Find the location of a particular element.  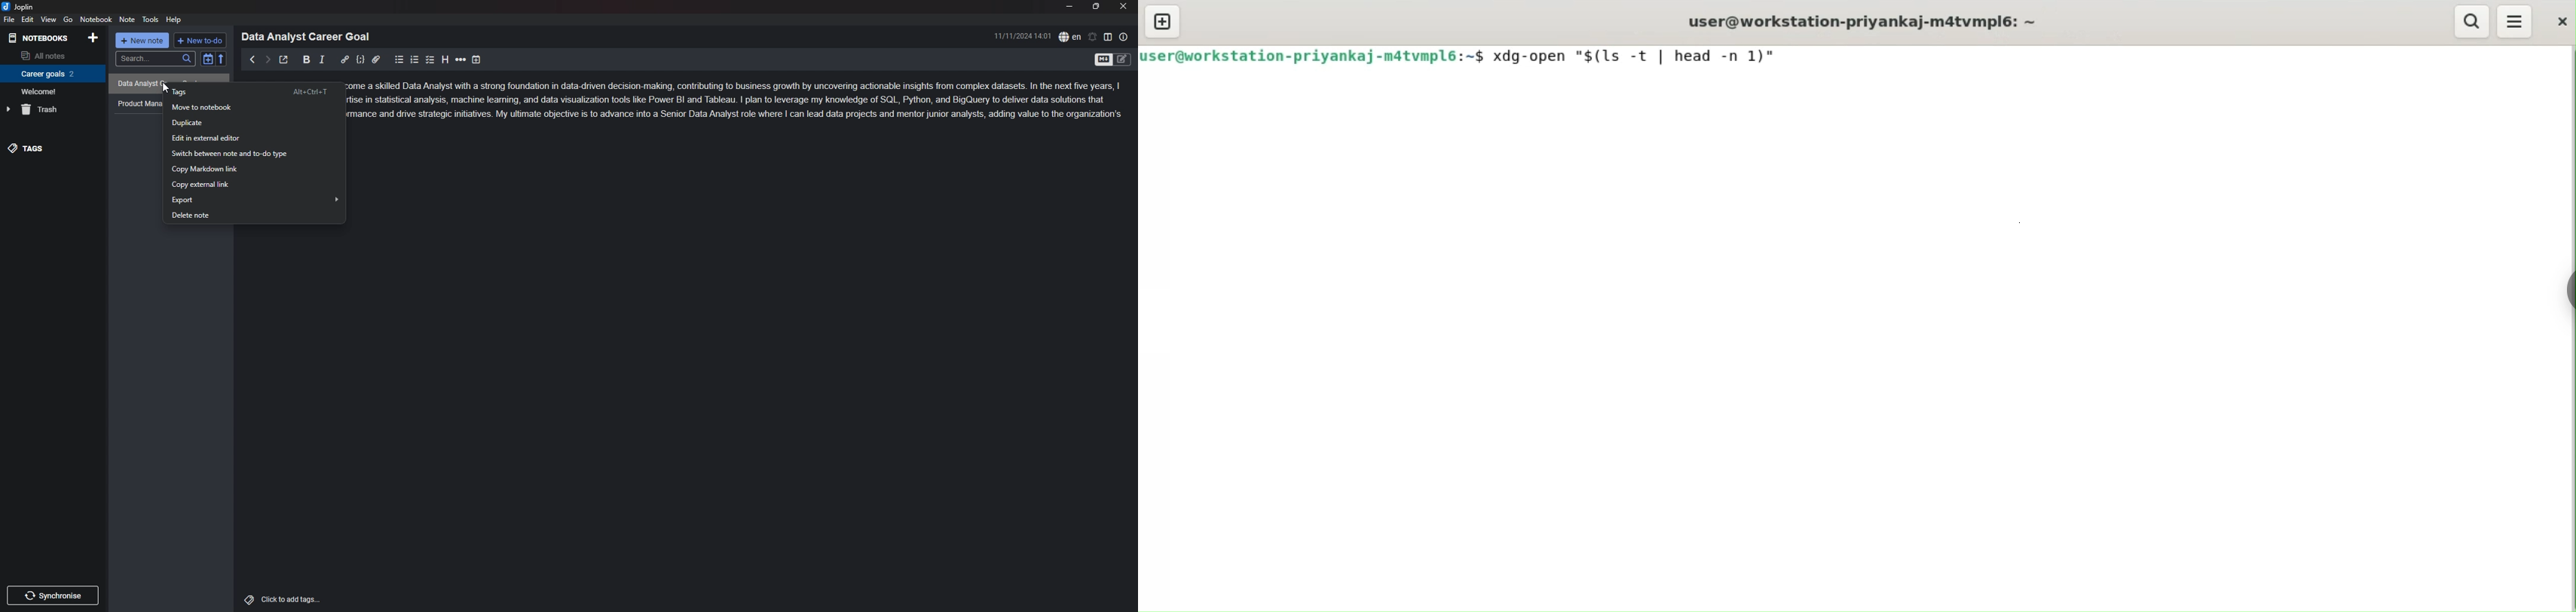

trash is located at coordinates (51, 109).